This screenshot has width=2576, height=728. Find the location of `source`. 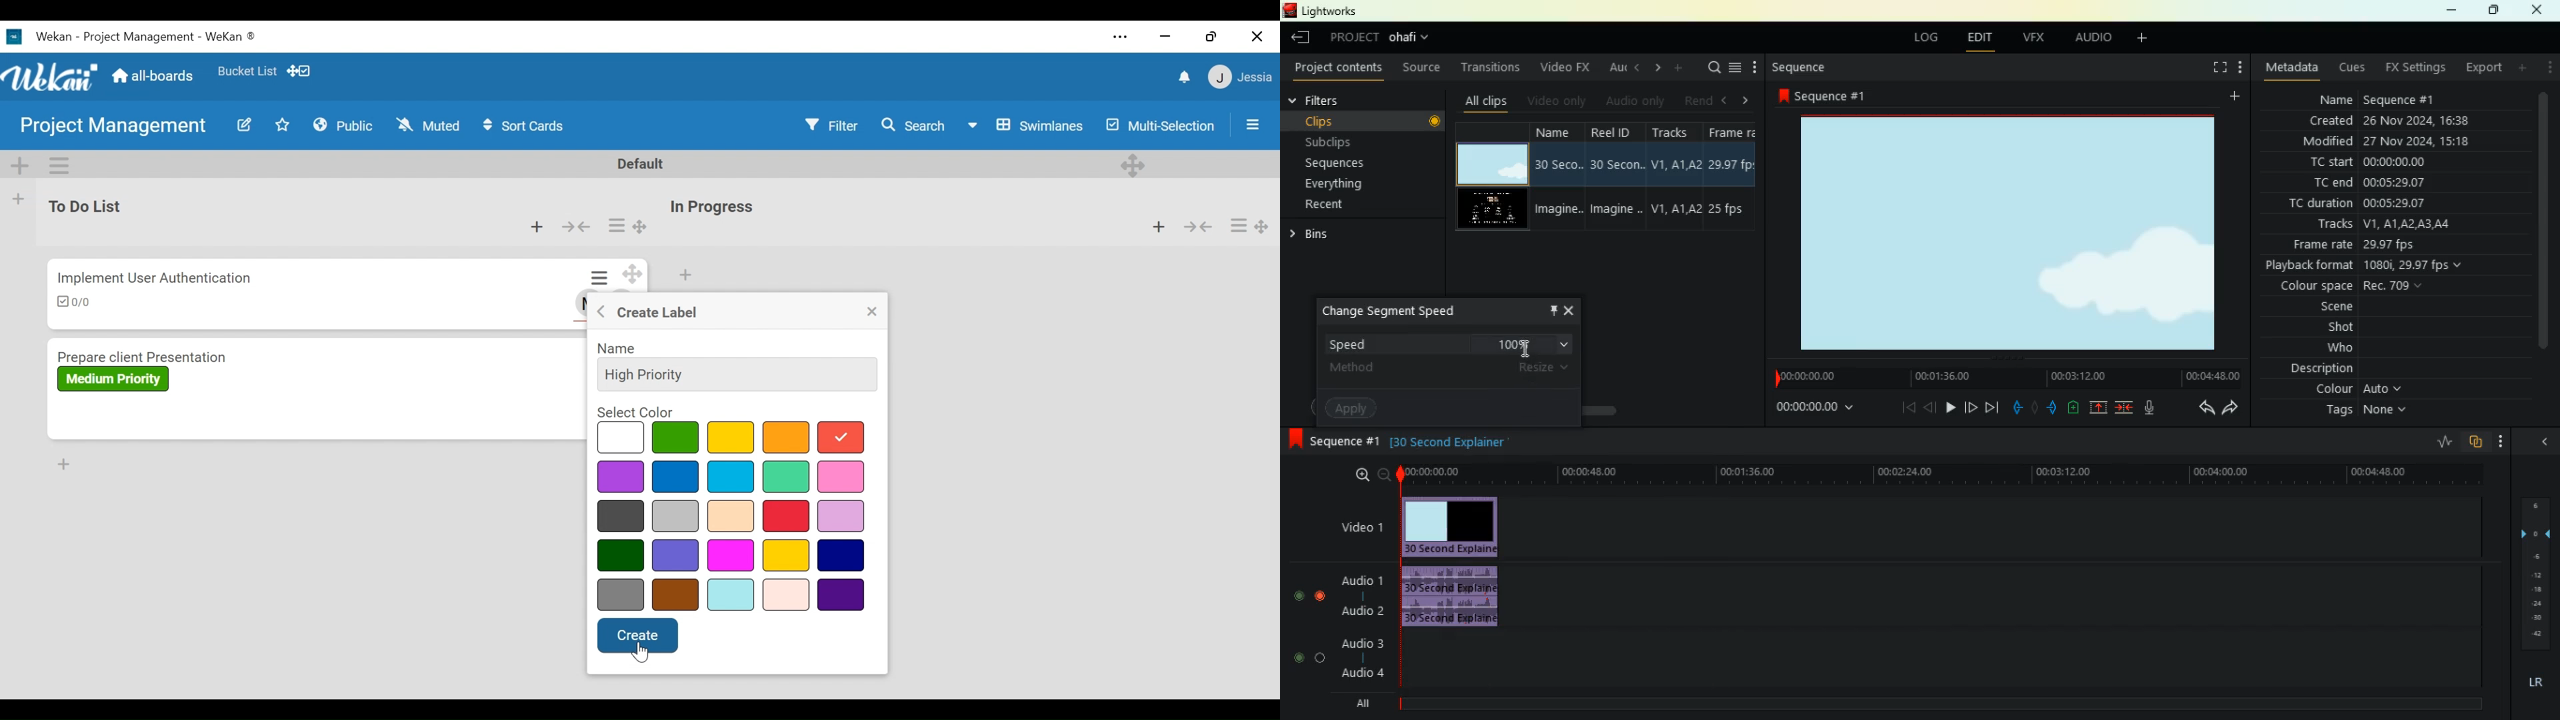

source is located at coordinates (1424, 69).